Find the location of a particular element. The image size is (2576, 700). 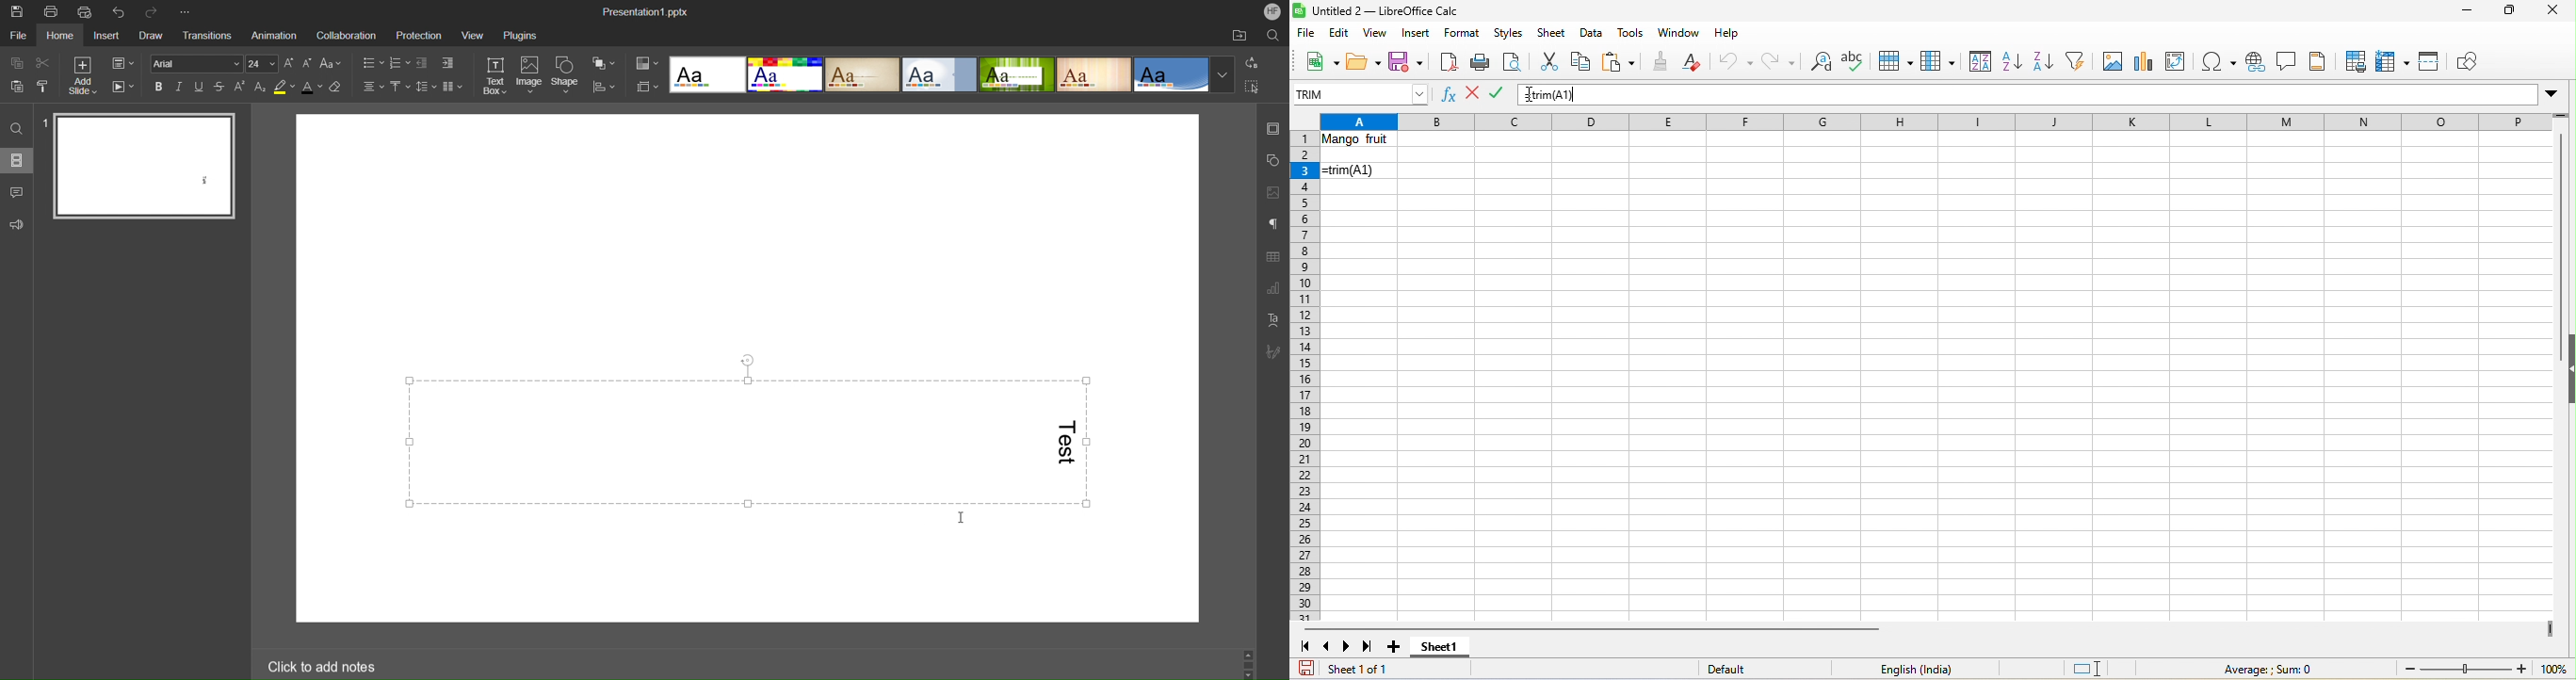

help is located at coordinates (1727, 37).